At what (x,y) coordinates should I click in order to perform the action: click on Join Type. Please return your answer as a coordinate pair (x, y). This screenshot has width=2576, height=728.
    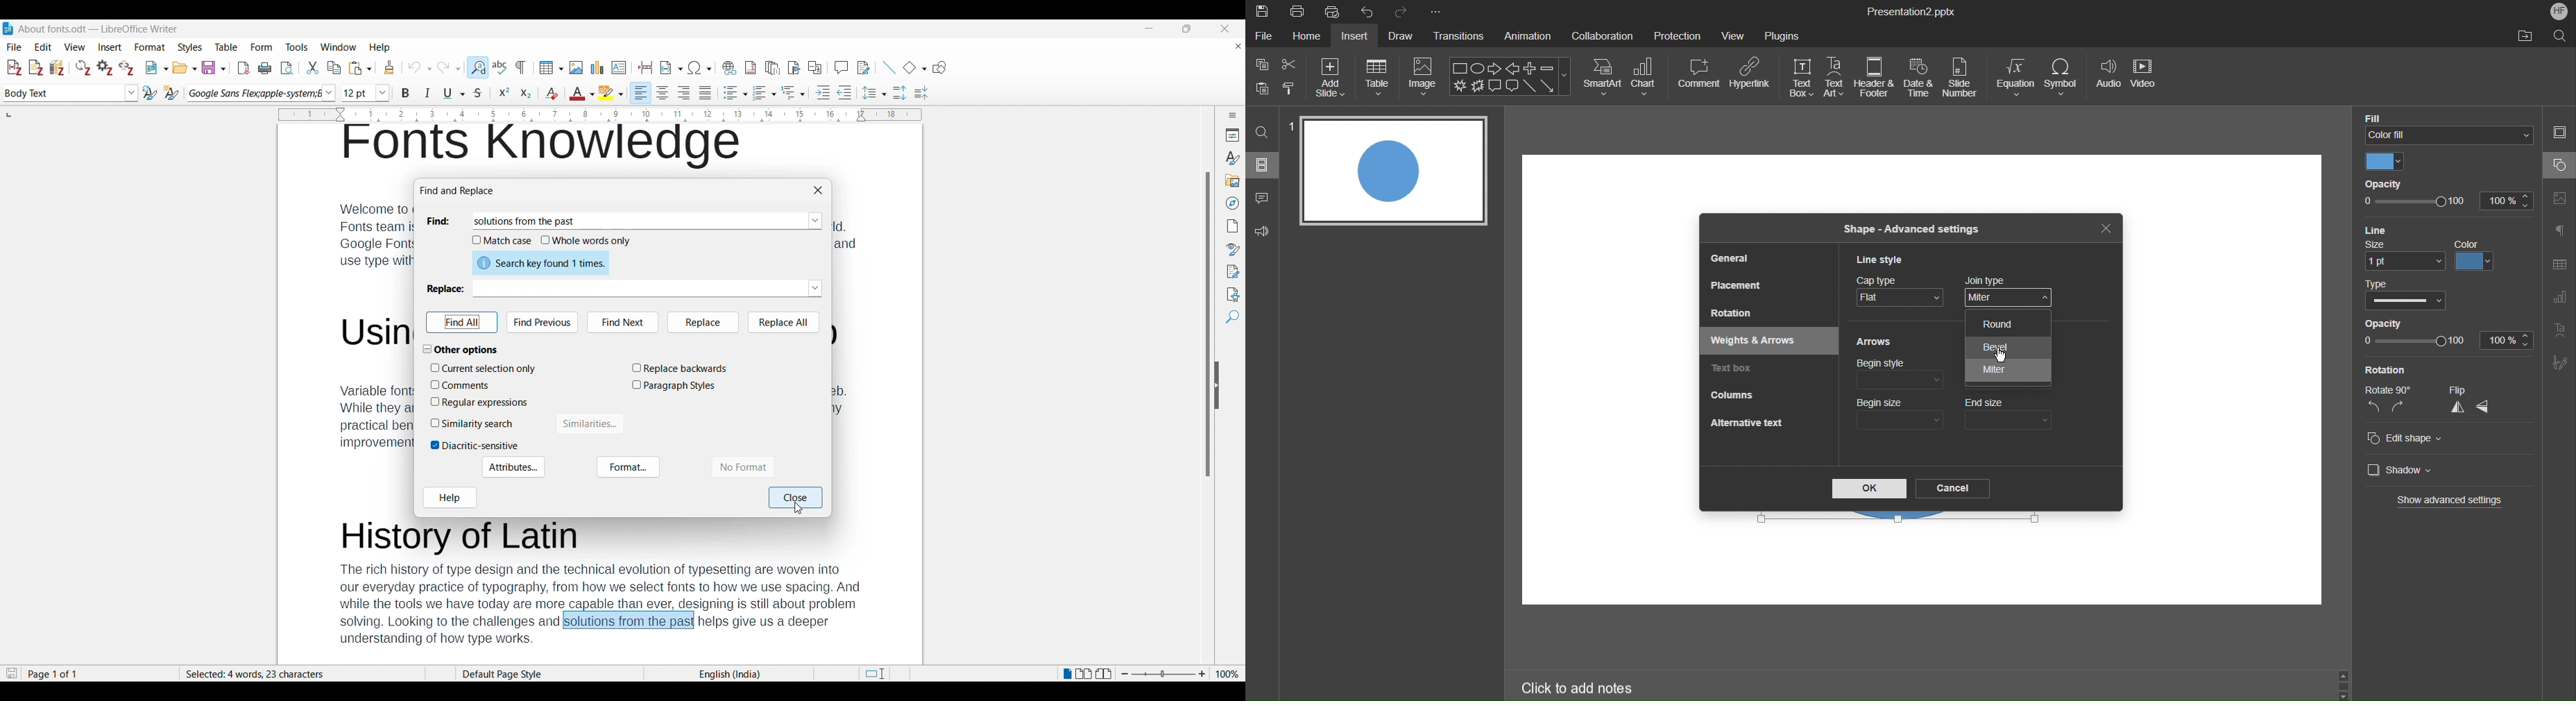
    Looking at the image, I should click on (2013, 290).